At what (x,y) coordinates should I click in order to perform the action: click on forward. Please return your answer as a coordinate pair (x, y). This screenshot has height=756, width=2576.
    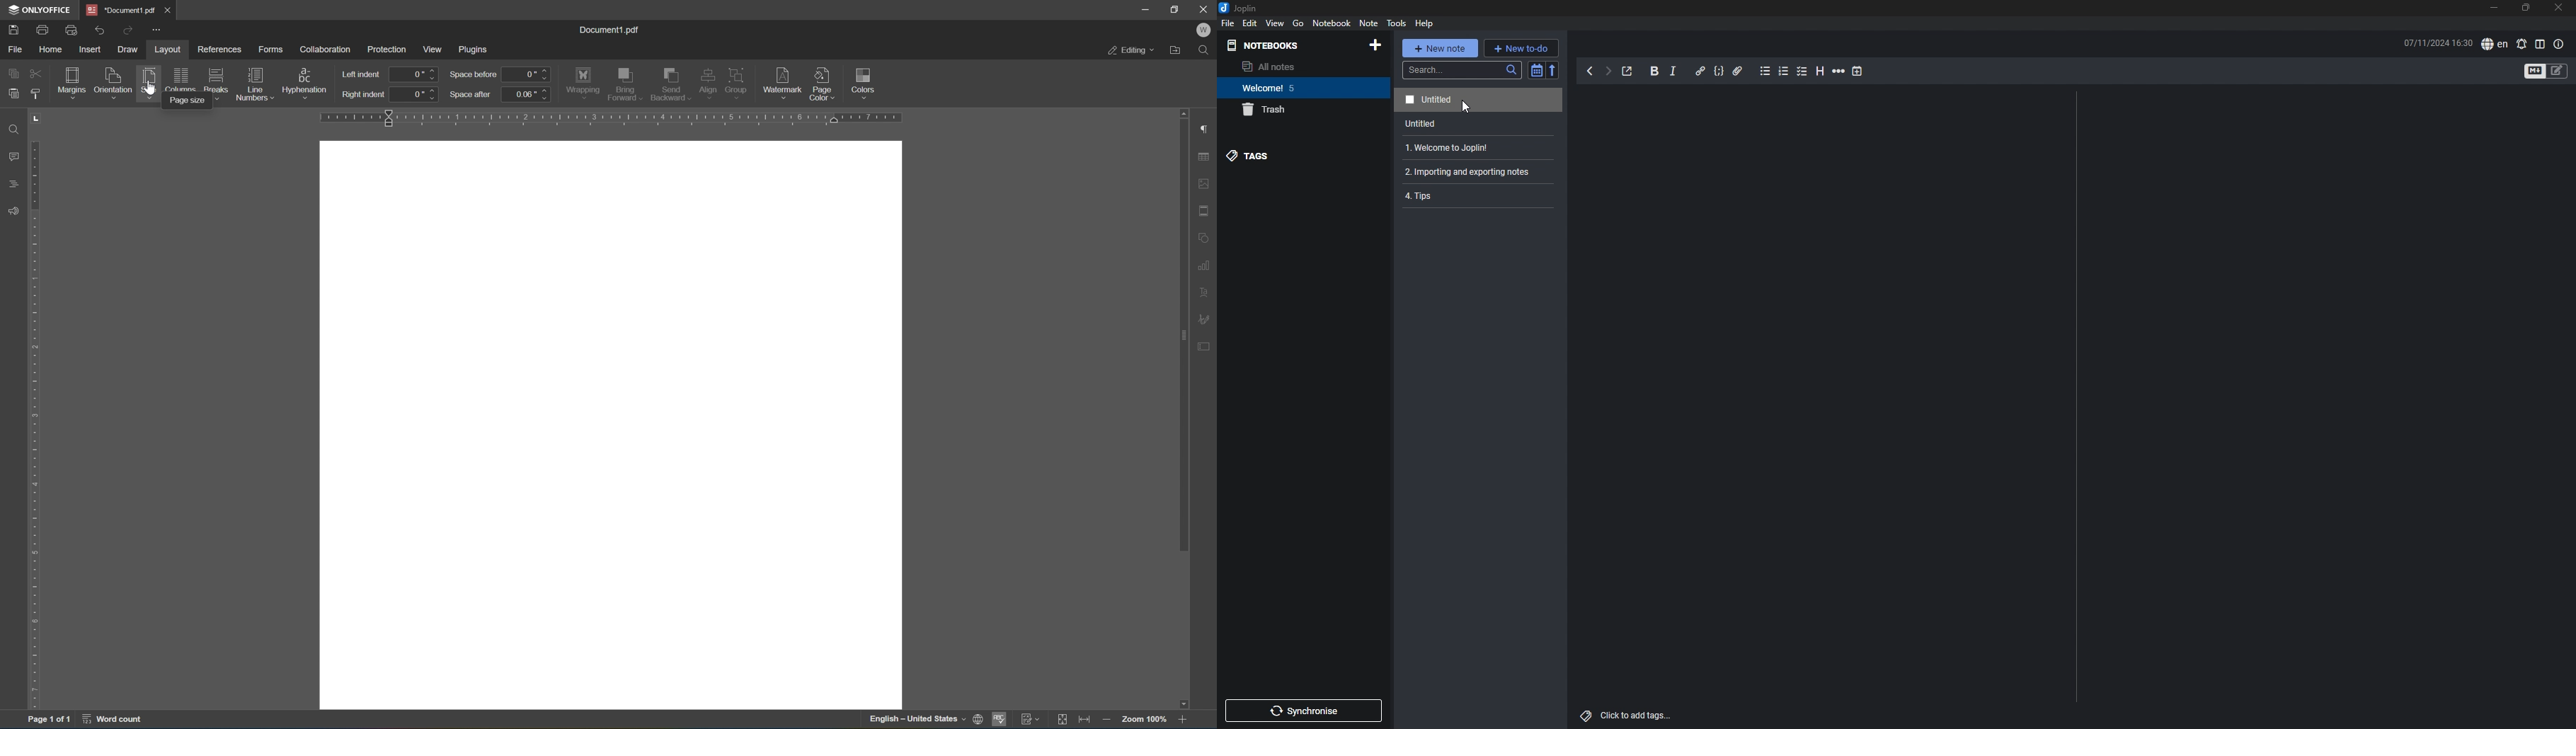
    Looking at the image, I should click on (1608, 73).